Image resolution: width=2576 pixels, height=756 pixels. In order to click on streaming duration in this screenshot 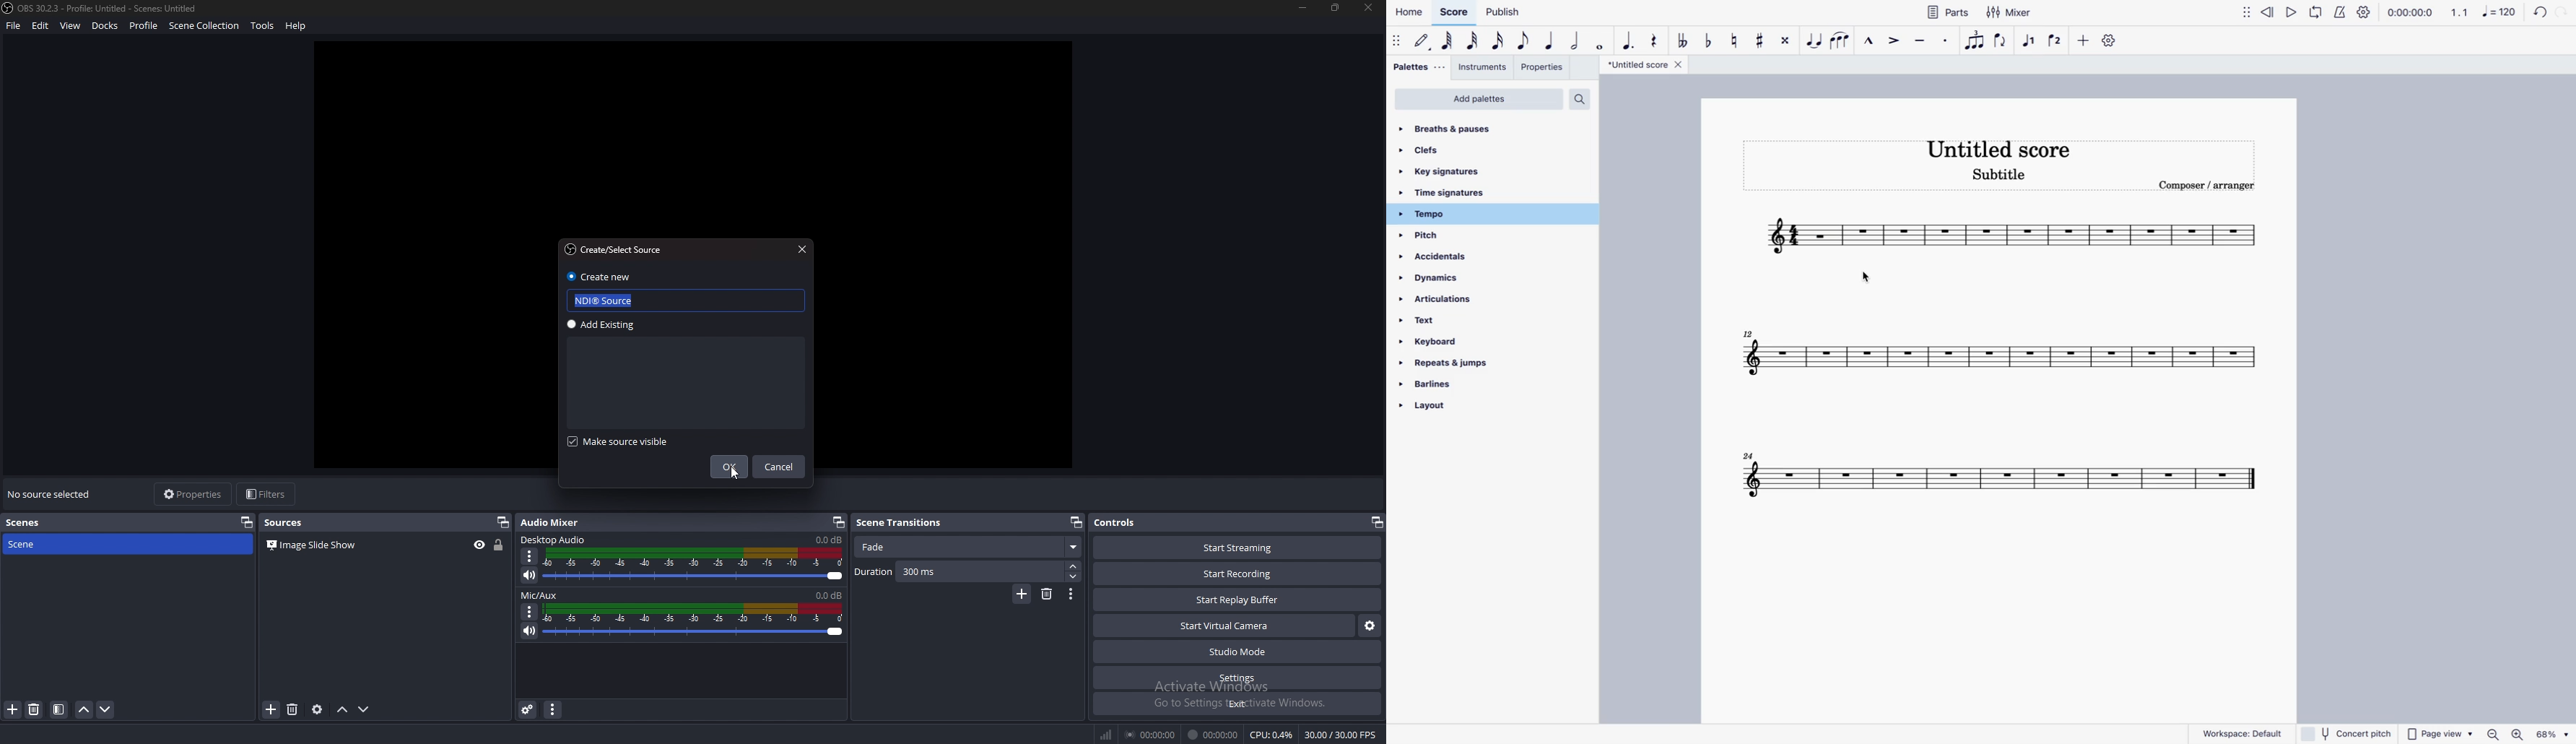, I will do `click(1152, 735)`.